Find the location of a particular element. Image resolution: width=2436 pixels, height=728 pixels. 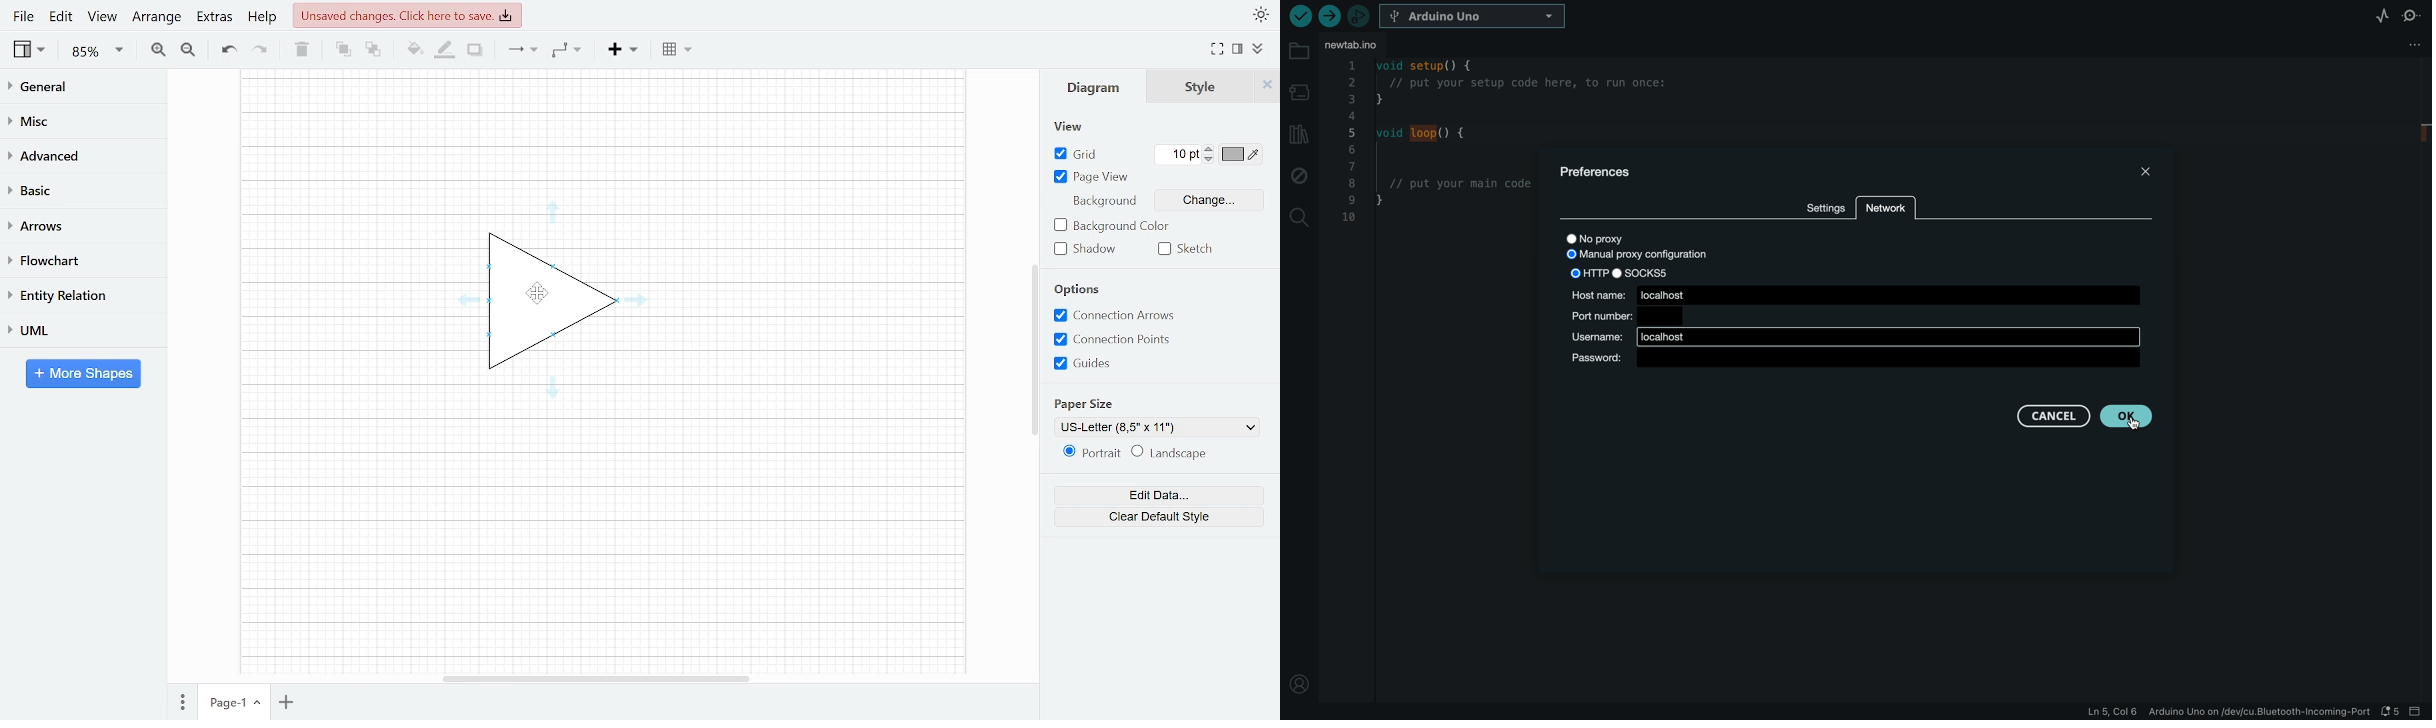

Connection points is located at coordinates (1119, 339).